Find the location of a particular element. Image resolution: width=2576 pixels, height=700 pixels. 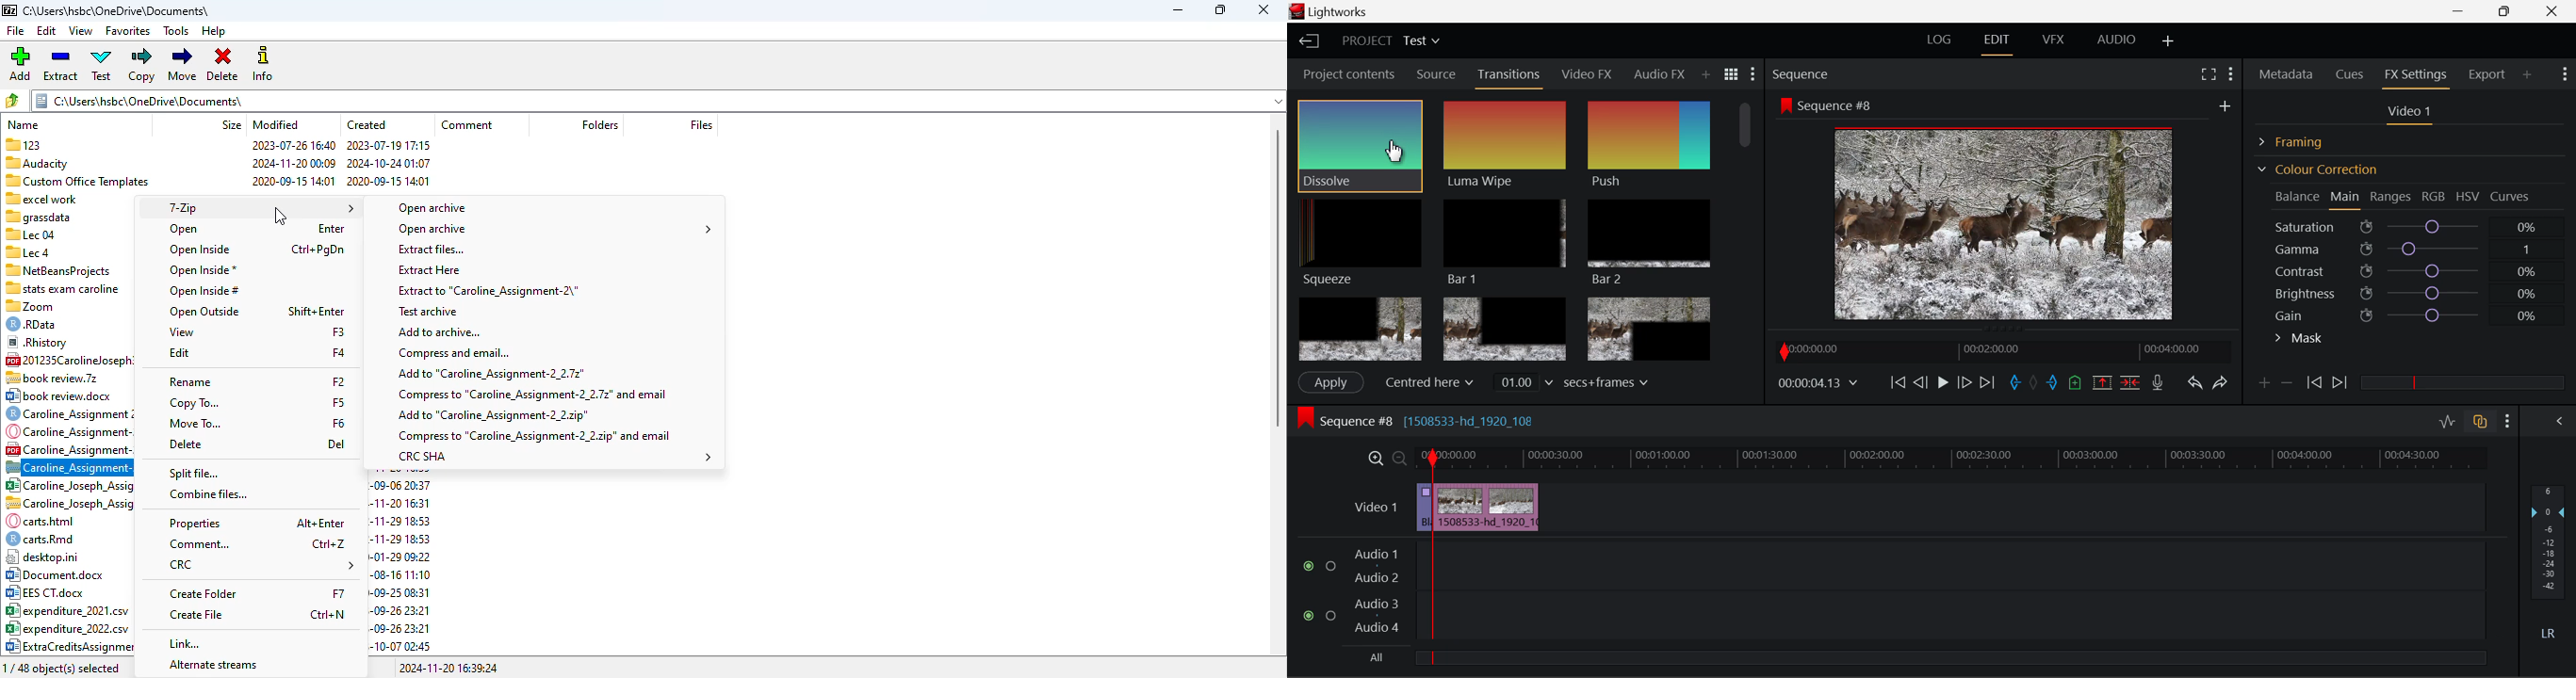

add to .7z file is located at coordinates (491, 374).